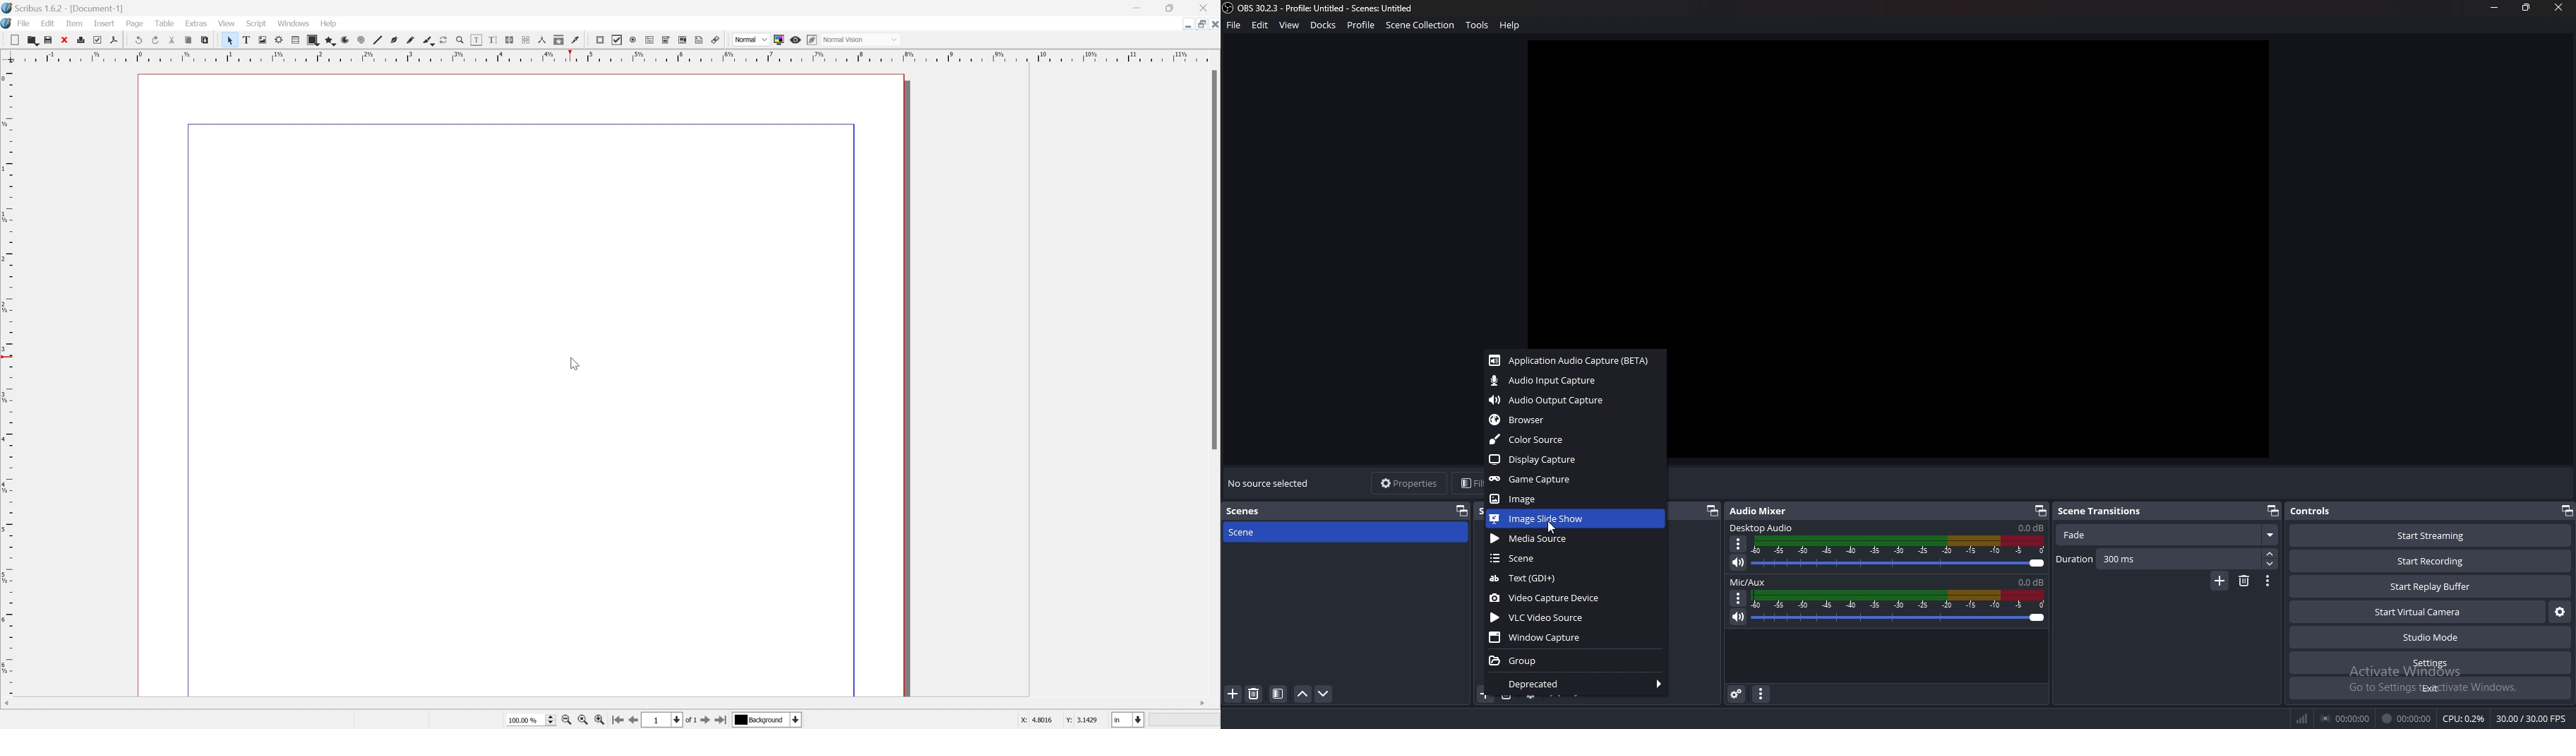  Describe the element at coordinates (361, 40) in the screenshot. I see `spiral` at that location.